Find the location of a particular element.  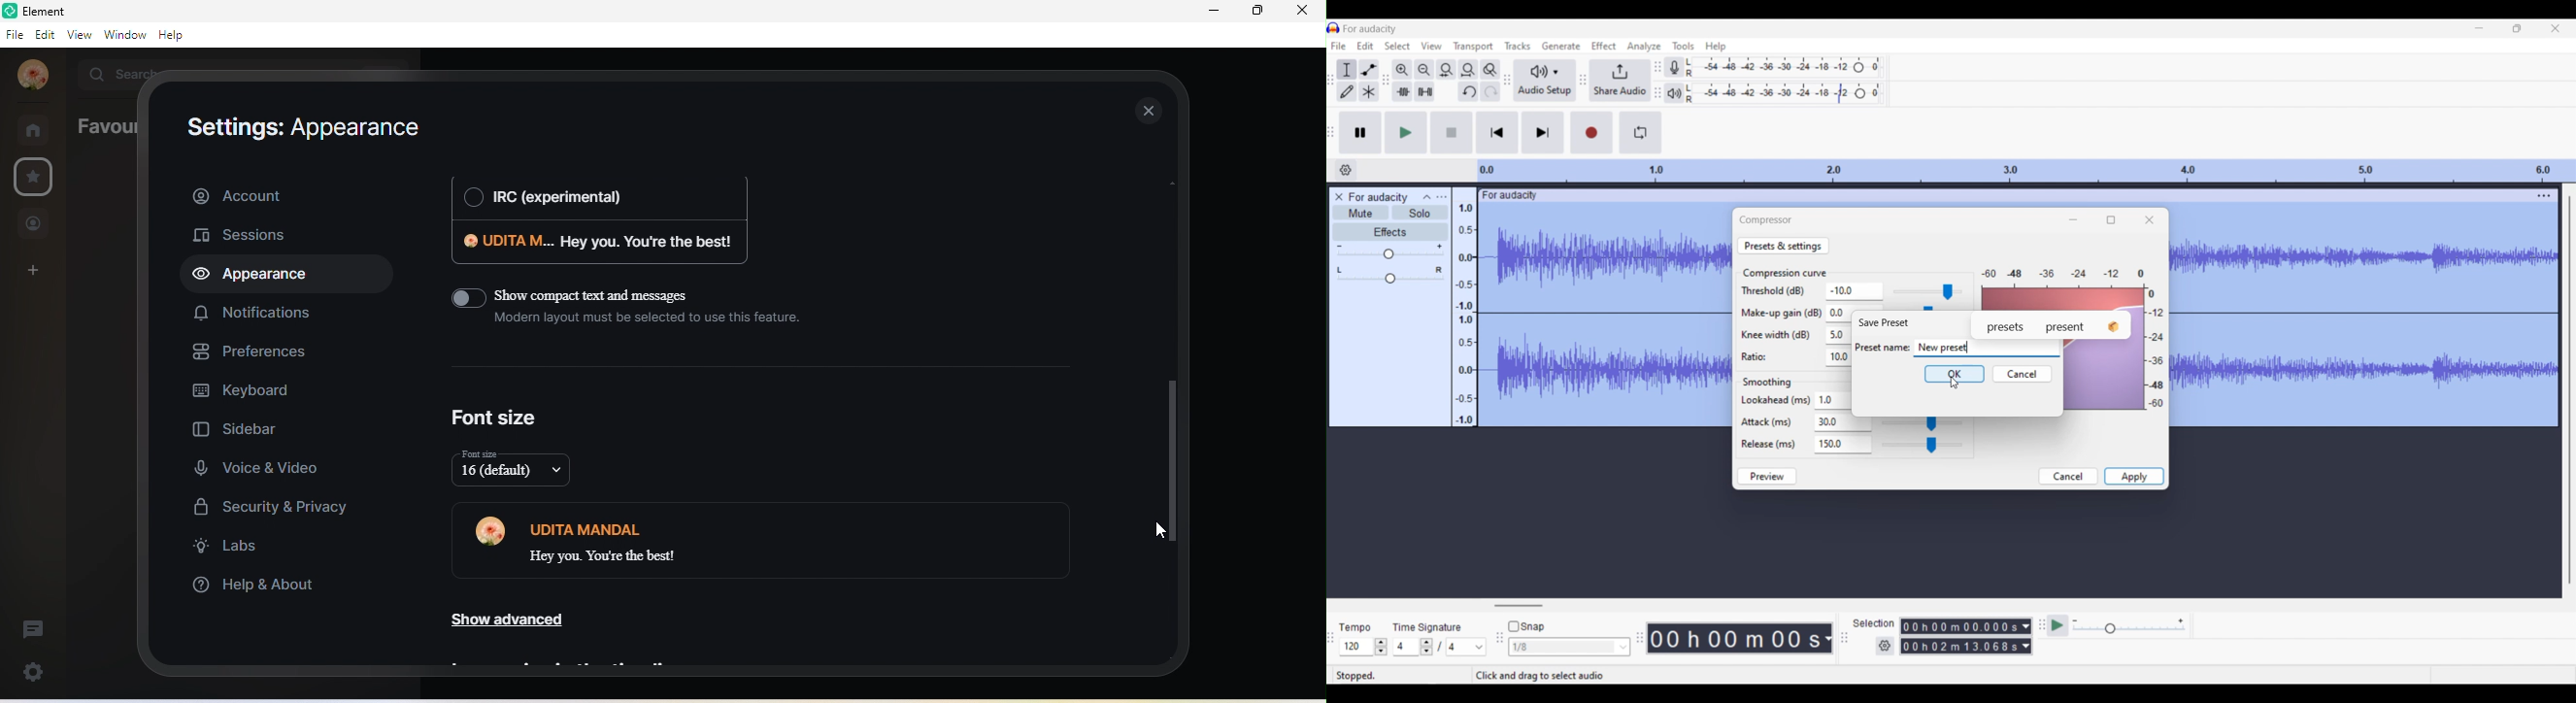

keyboard is located at coordinates (244, 390).